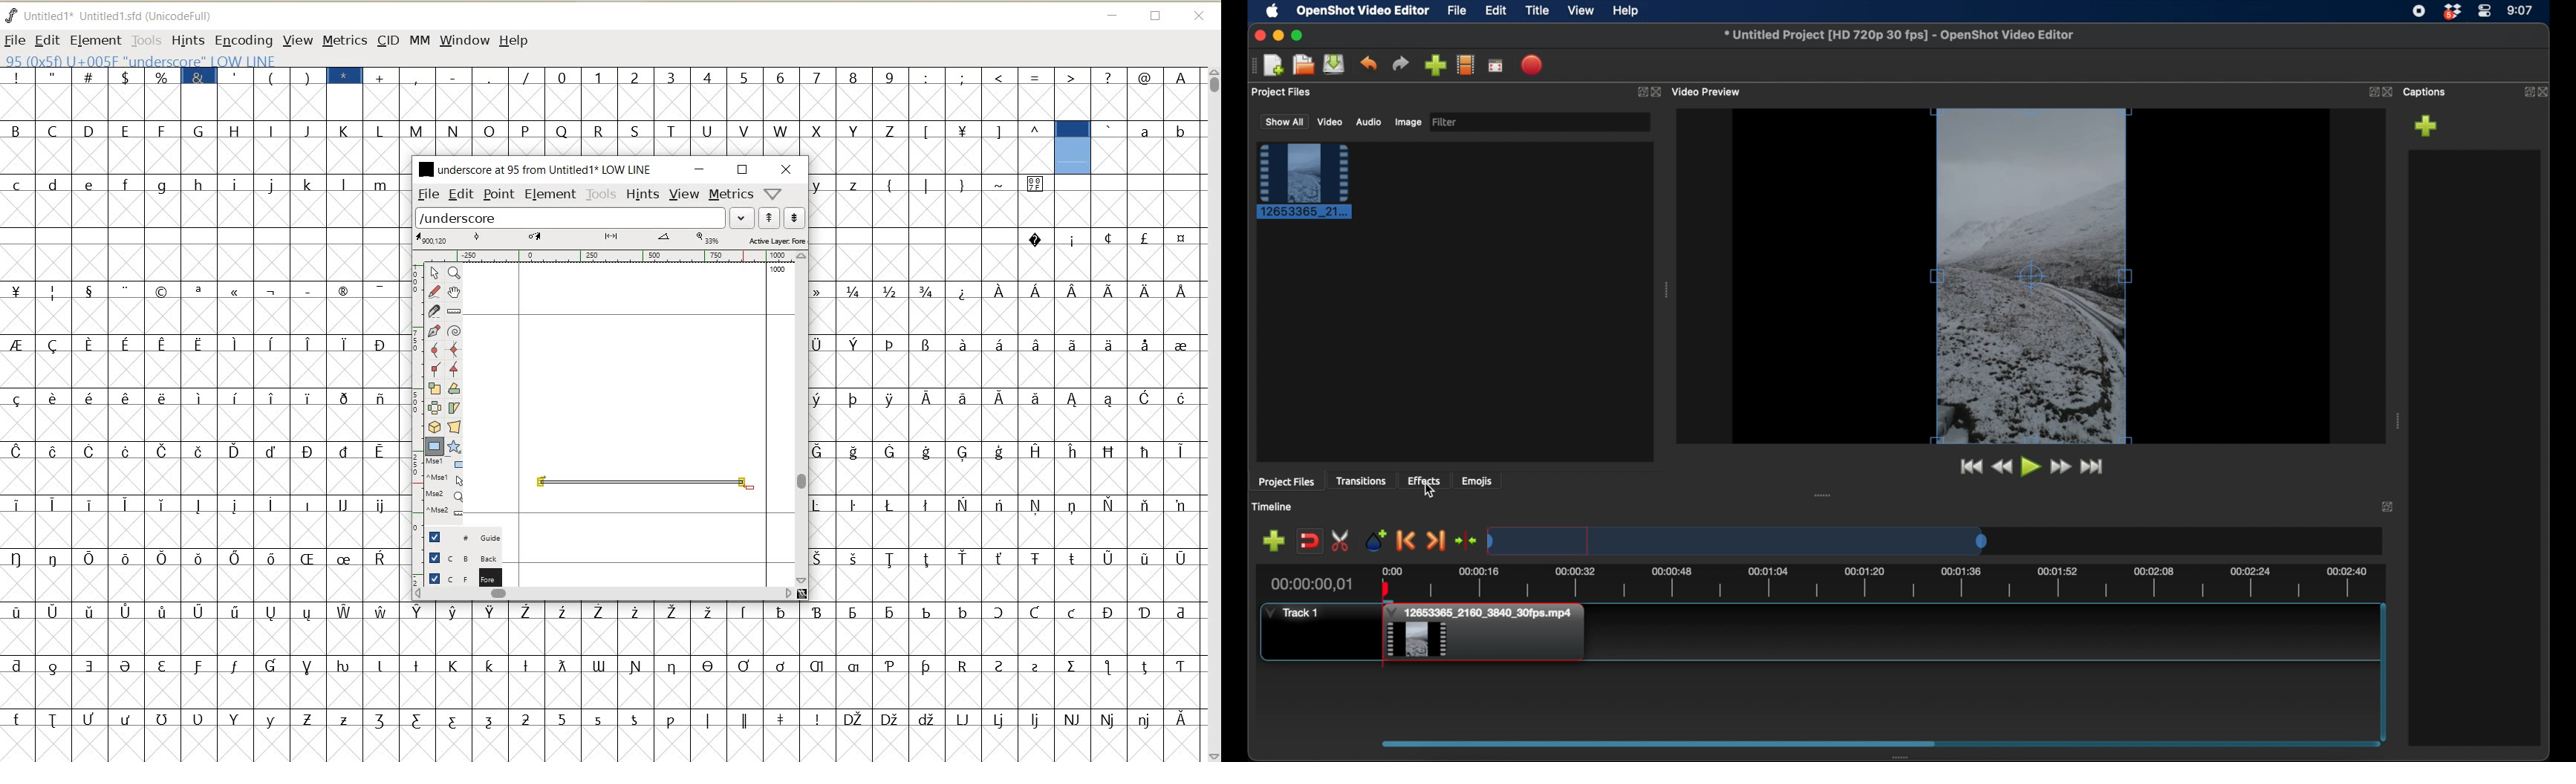 The width and height of the screenshot is (2576, 784). I want to click on show all, so click(1283, 123).